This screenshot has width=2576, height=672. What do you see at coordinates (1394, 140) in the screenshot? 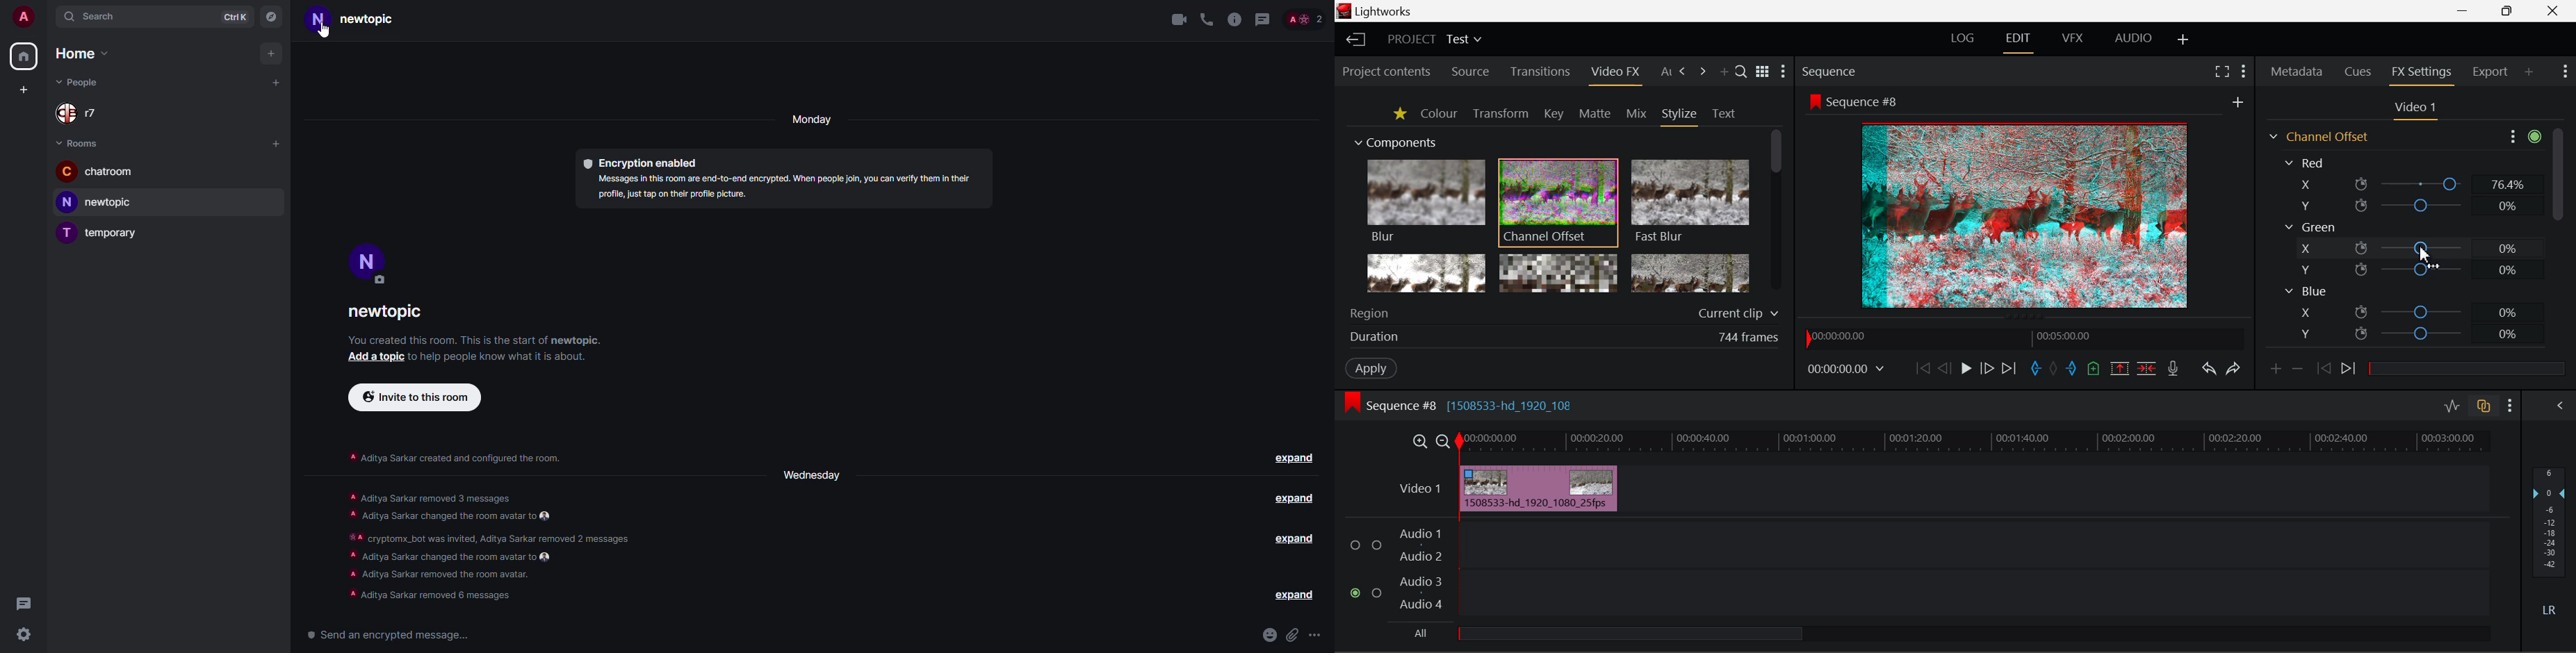
I see `Components Section` at bounding box center [1394, 140].